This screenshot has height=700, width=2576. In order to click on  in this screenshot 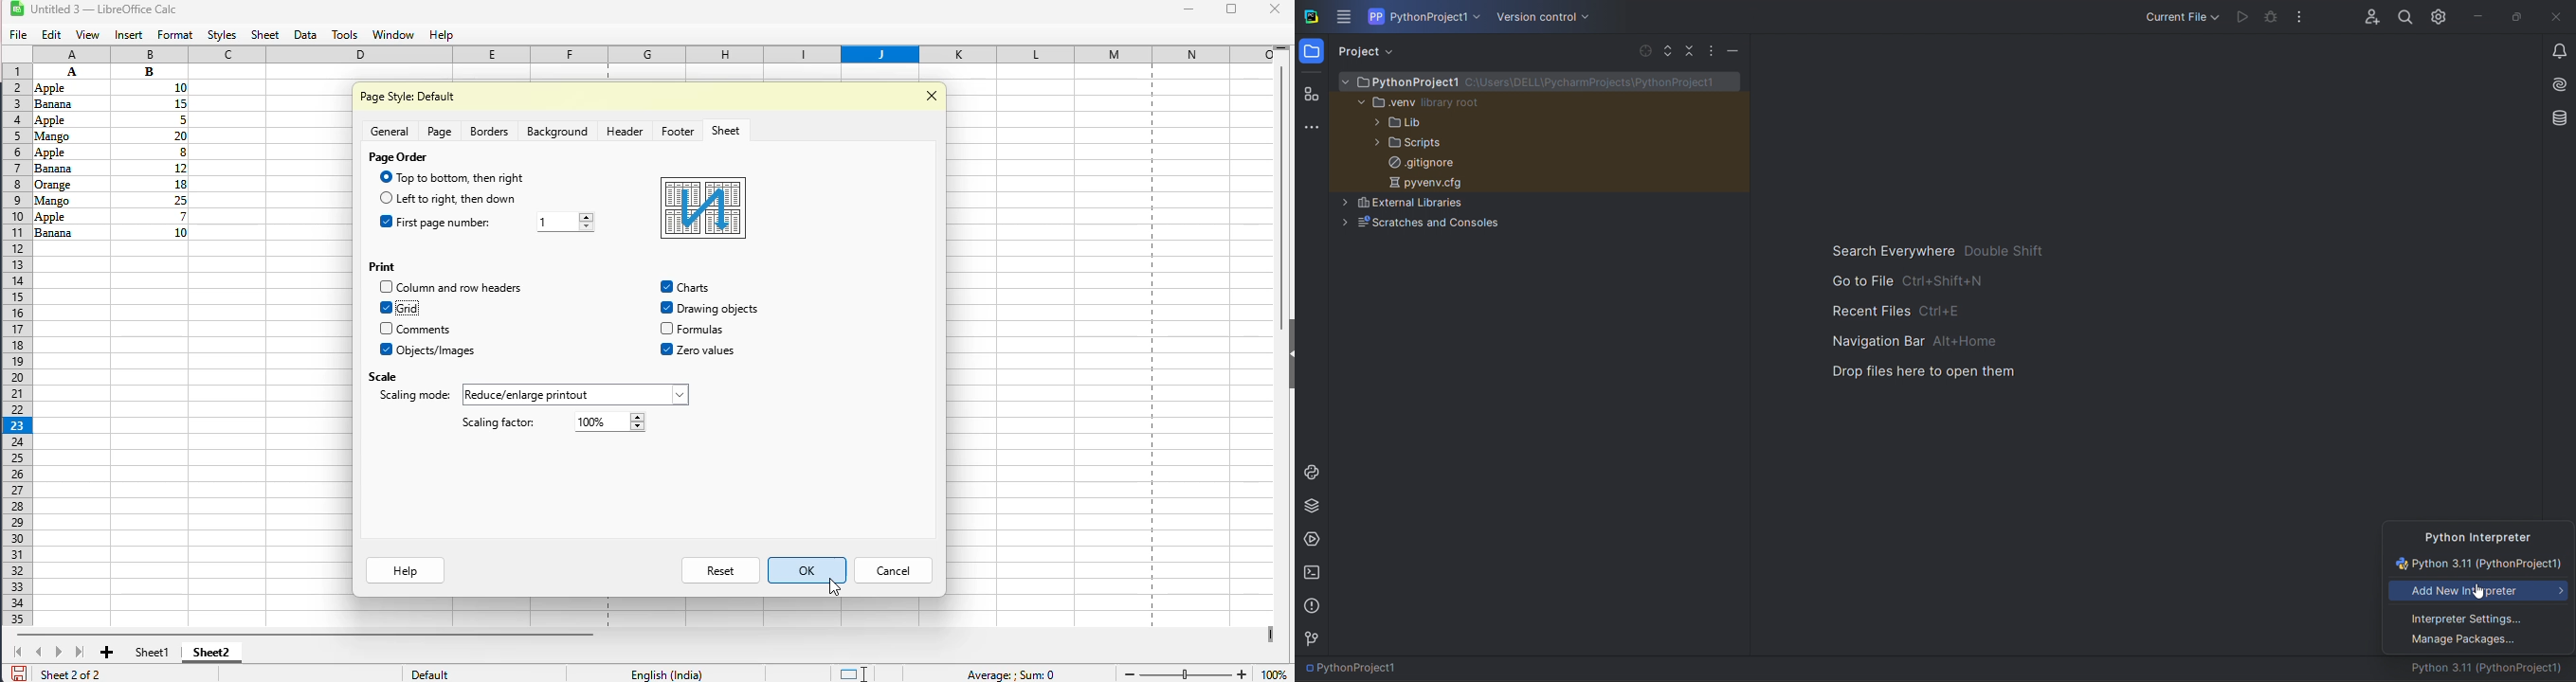, I will do `click(72, 216)`.